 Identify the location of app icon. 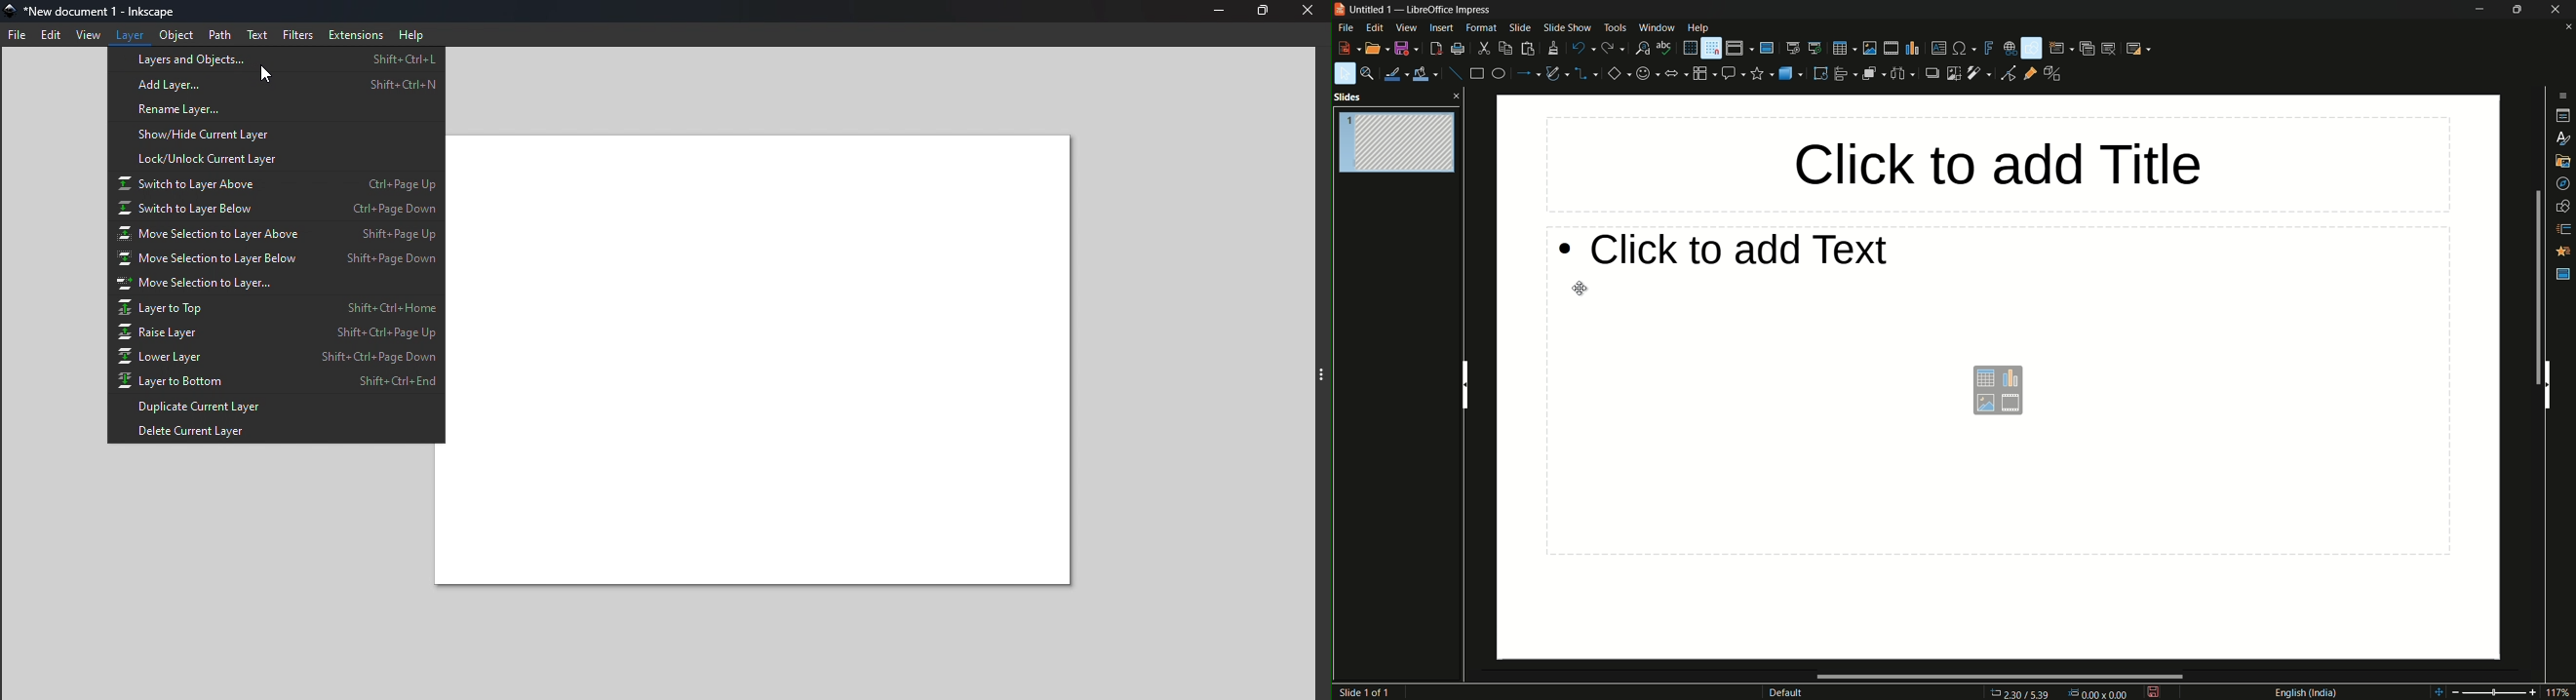
(1340, 9).